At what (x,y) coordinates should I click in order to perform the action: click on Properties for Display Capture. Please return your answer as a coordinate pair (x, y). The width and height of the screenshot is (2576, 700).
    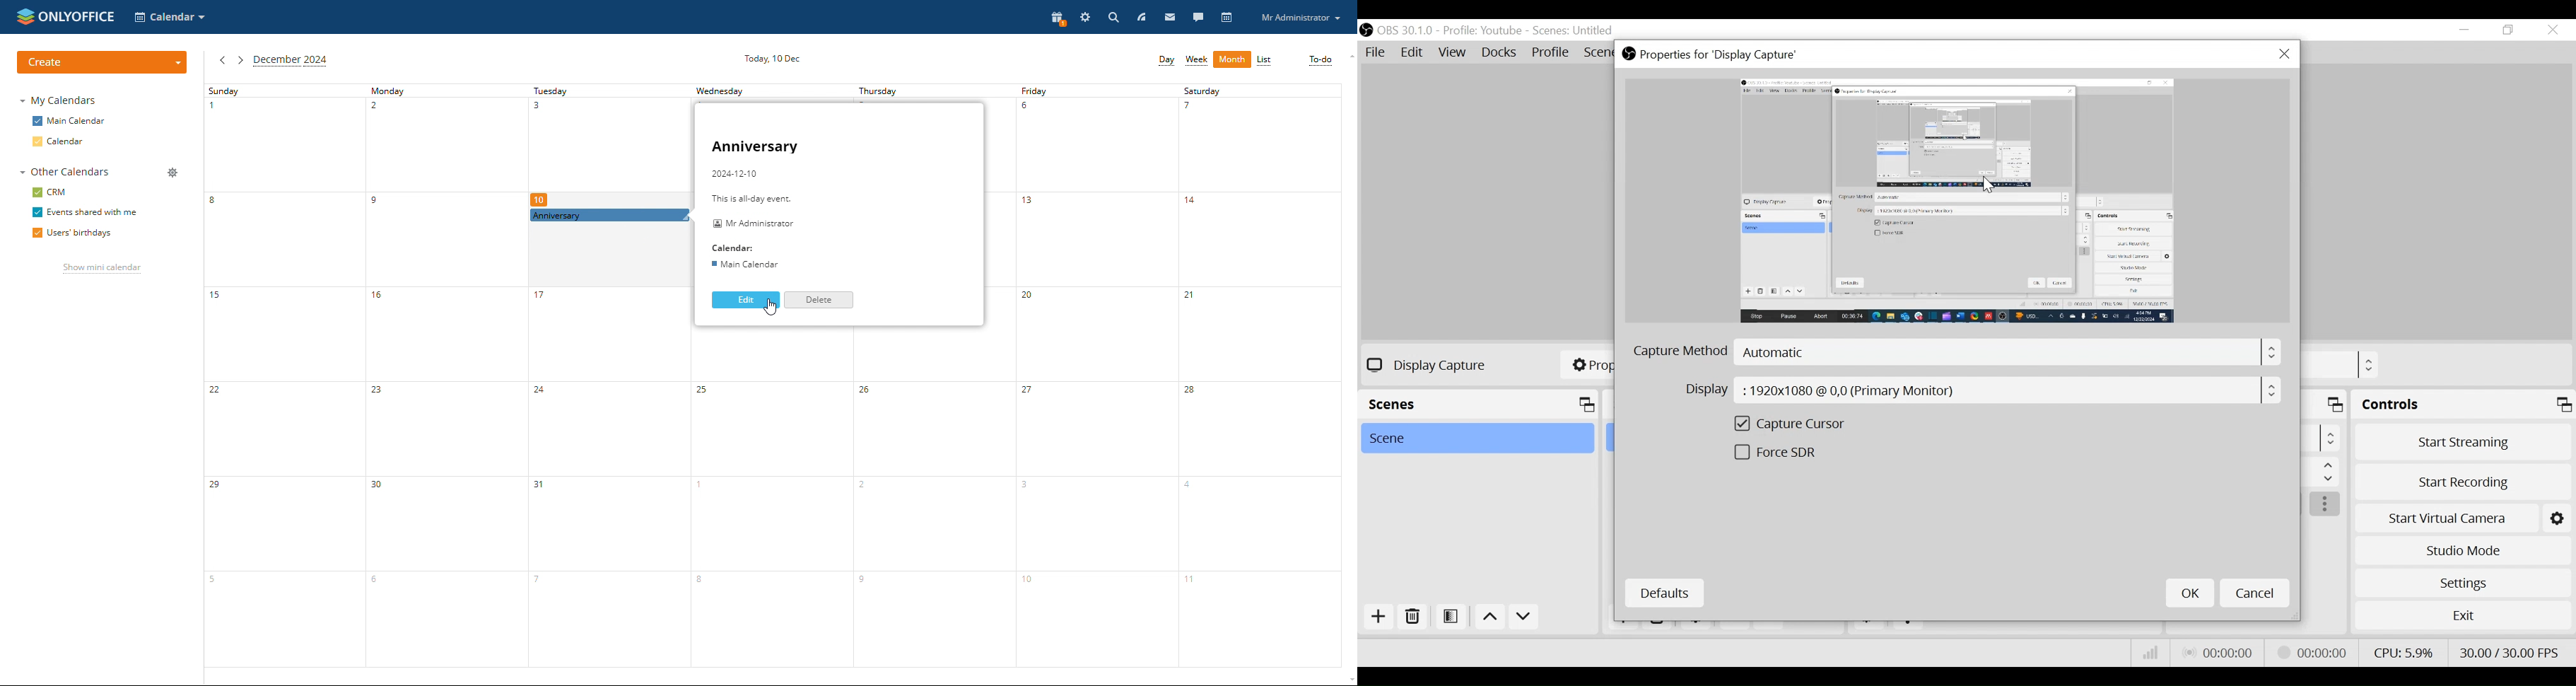
    Looking at the image, I should click on (1709, 55).